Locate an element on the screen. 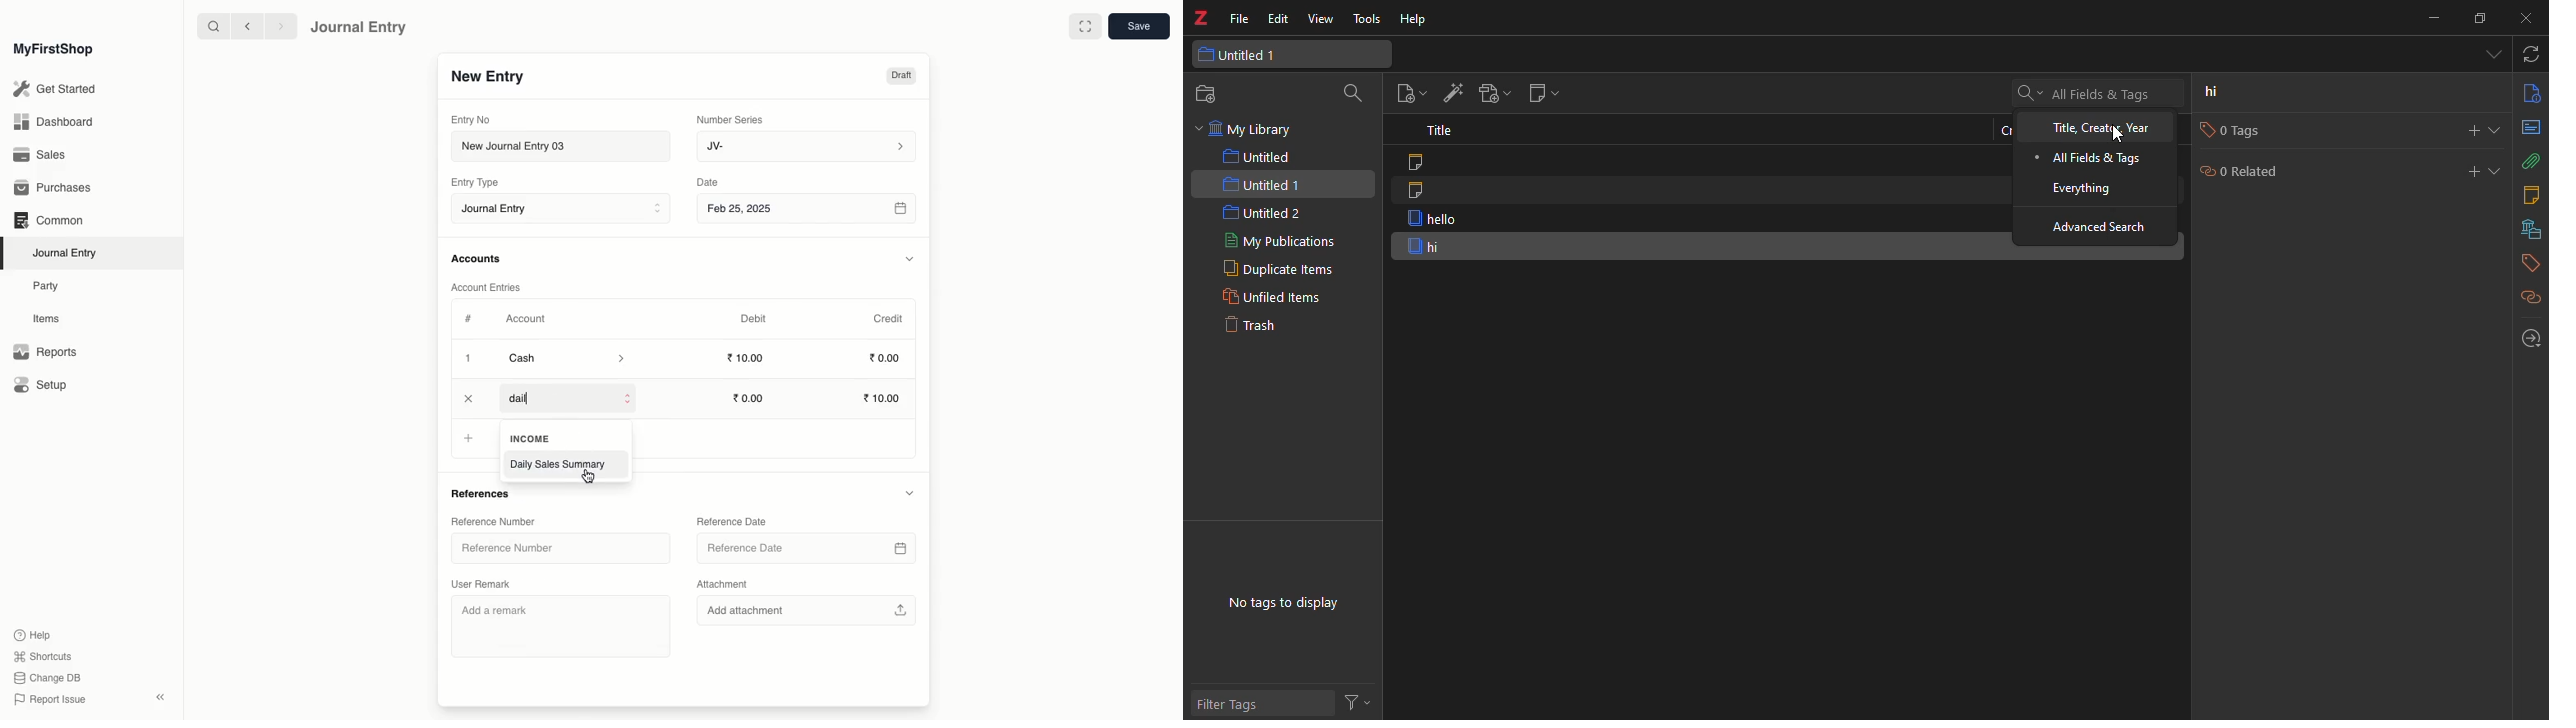  search is located at coordinates (210, 26).